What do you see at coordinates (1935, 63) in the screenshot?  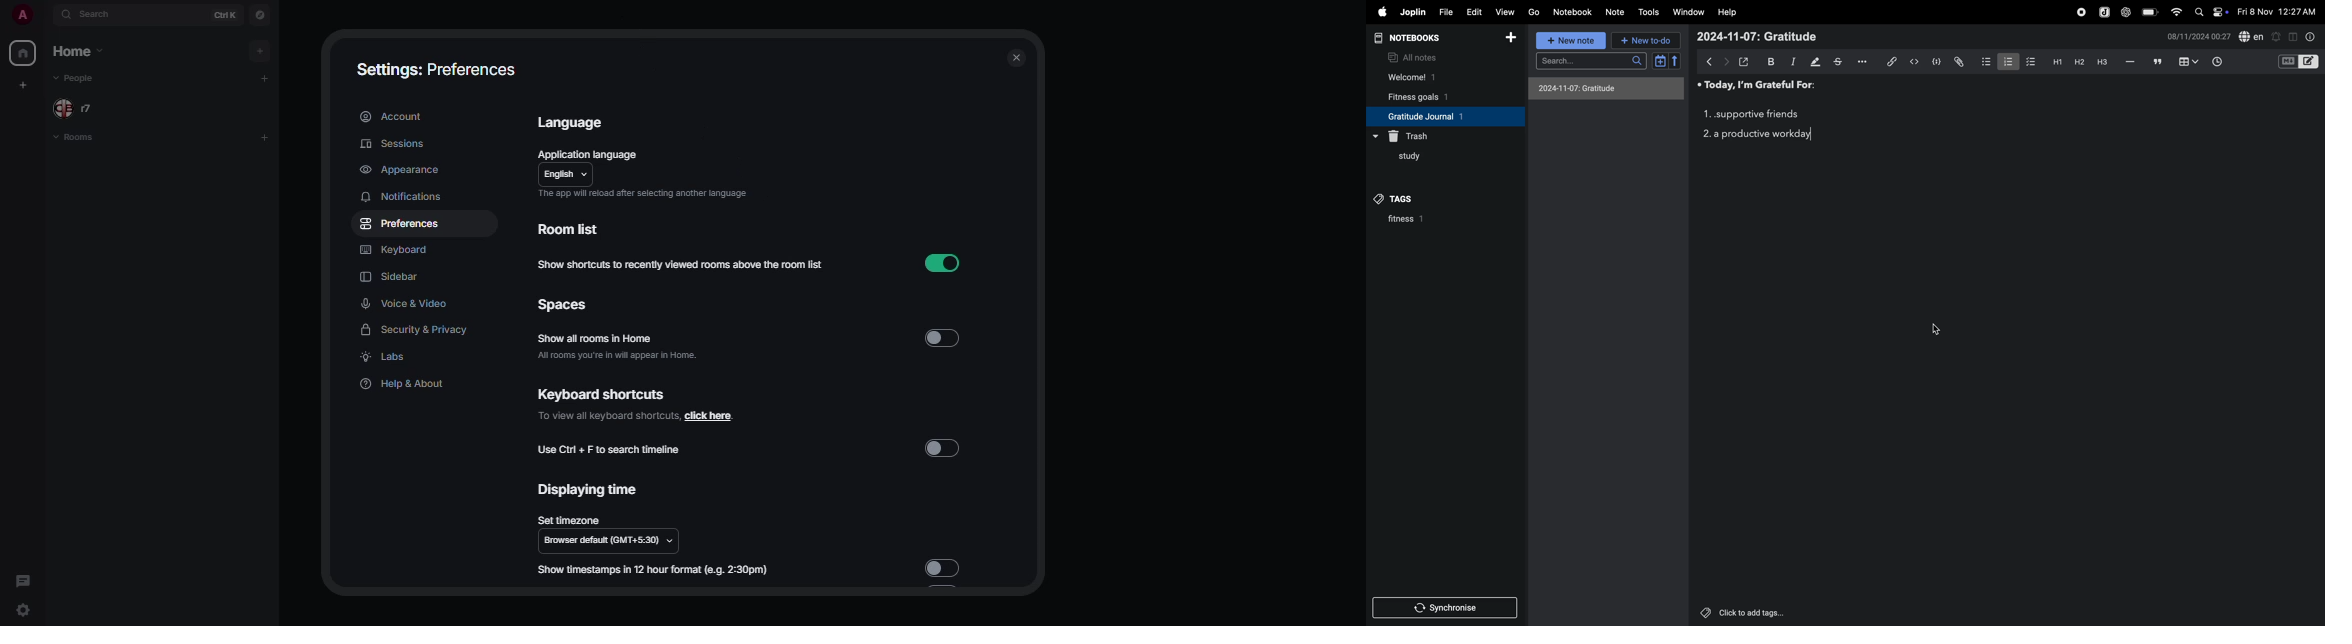 I see `code` at bounding box center [1935, 63].